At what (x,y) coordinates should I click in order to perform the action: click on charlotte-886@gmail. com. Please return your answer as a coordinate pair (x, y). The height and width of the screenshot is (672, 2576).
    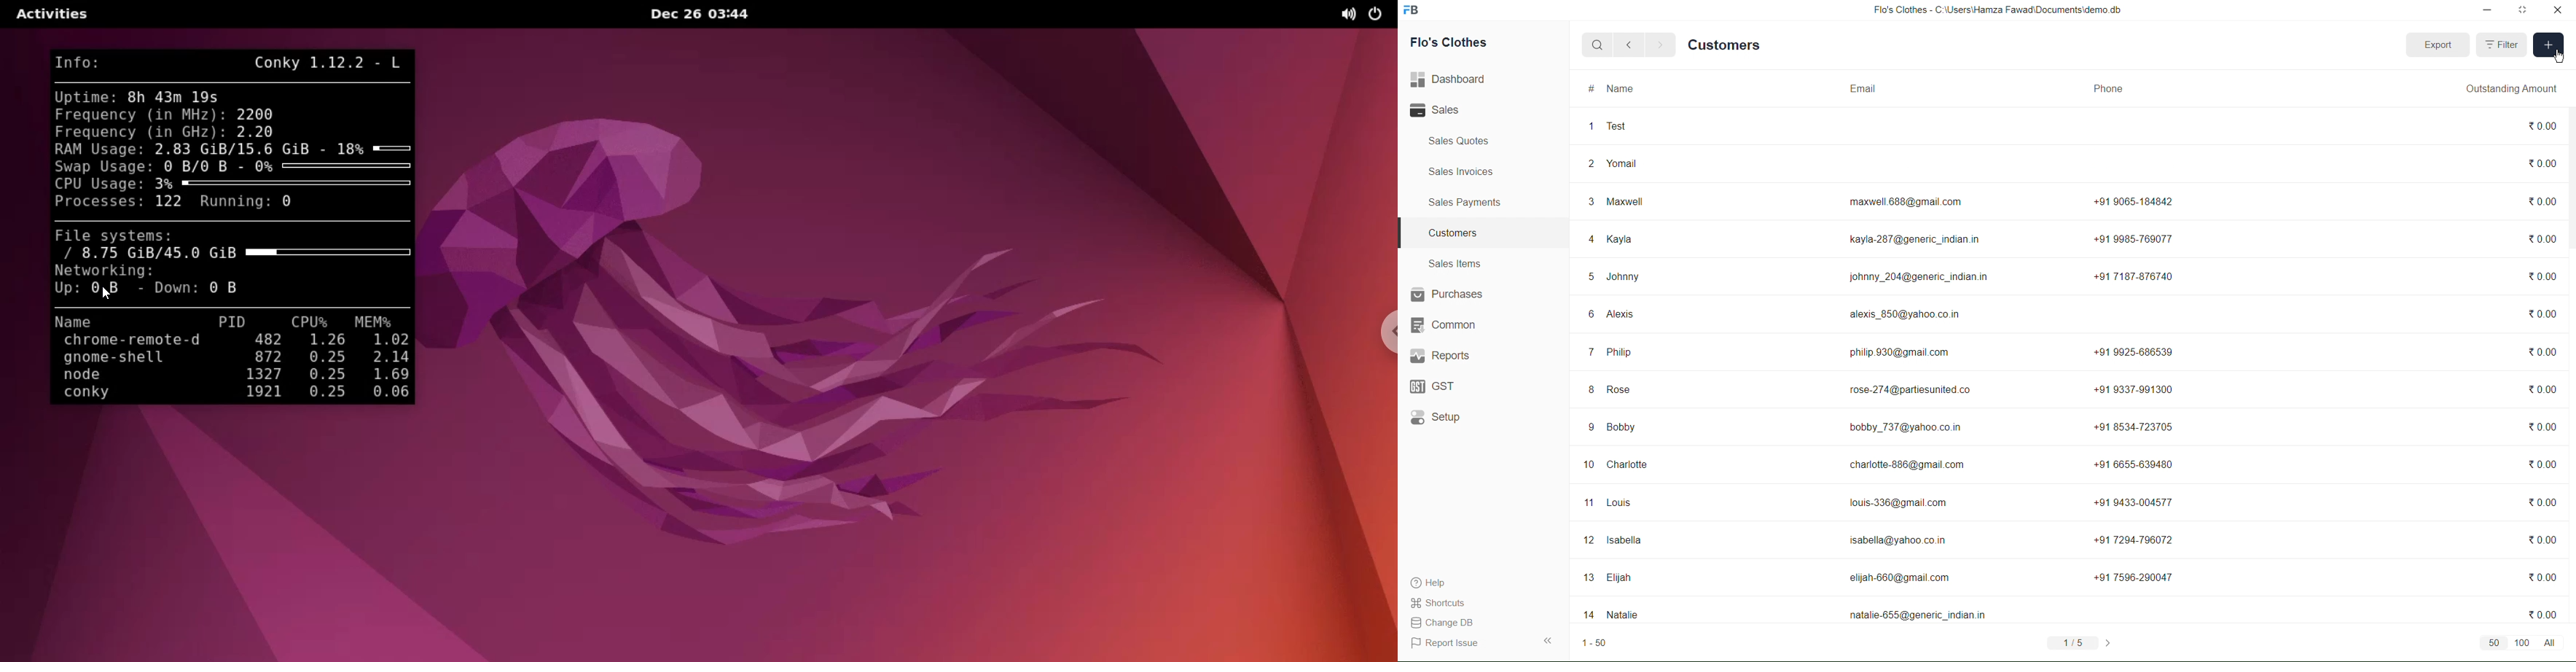
    Looking at the image, I should click on (1902, 462).